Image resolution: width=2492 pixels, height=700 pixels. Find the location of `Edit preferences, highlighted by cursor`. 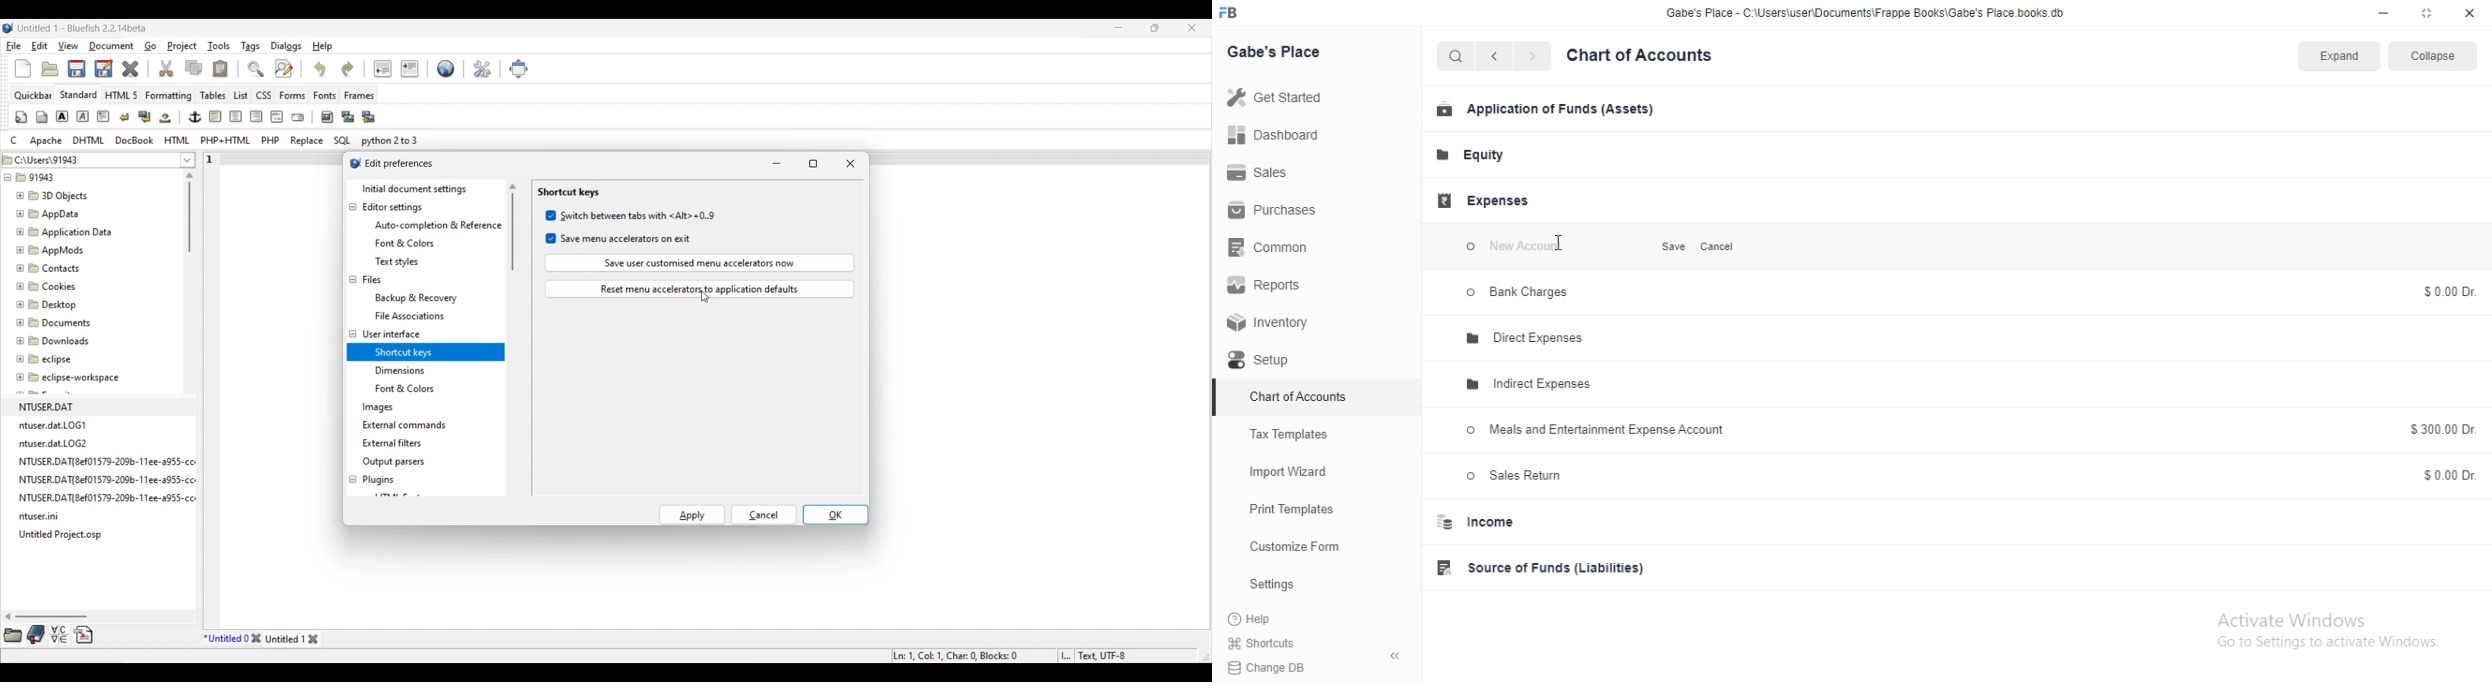

Edit preferences, highlighted by cursor is located at coordinates (482, 68).